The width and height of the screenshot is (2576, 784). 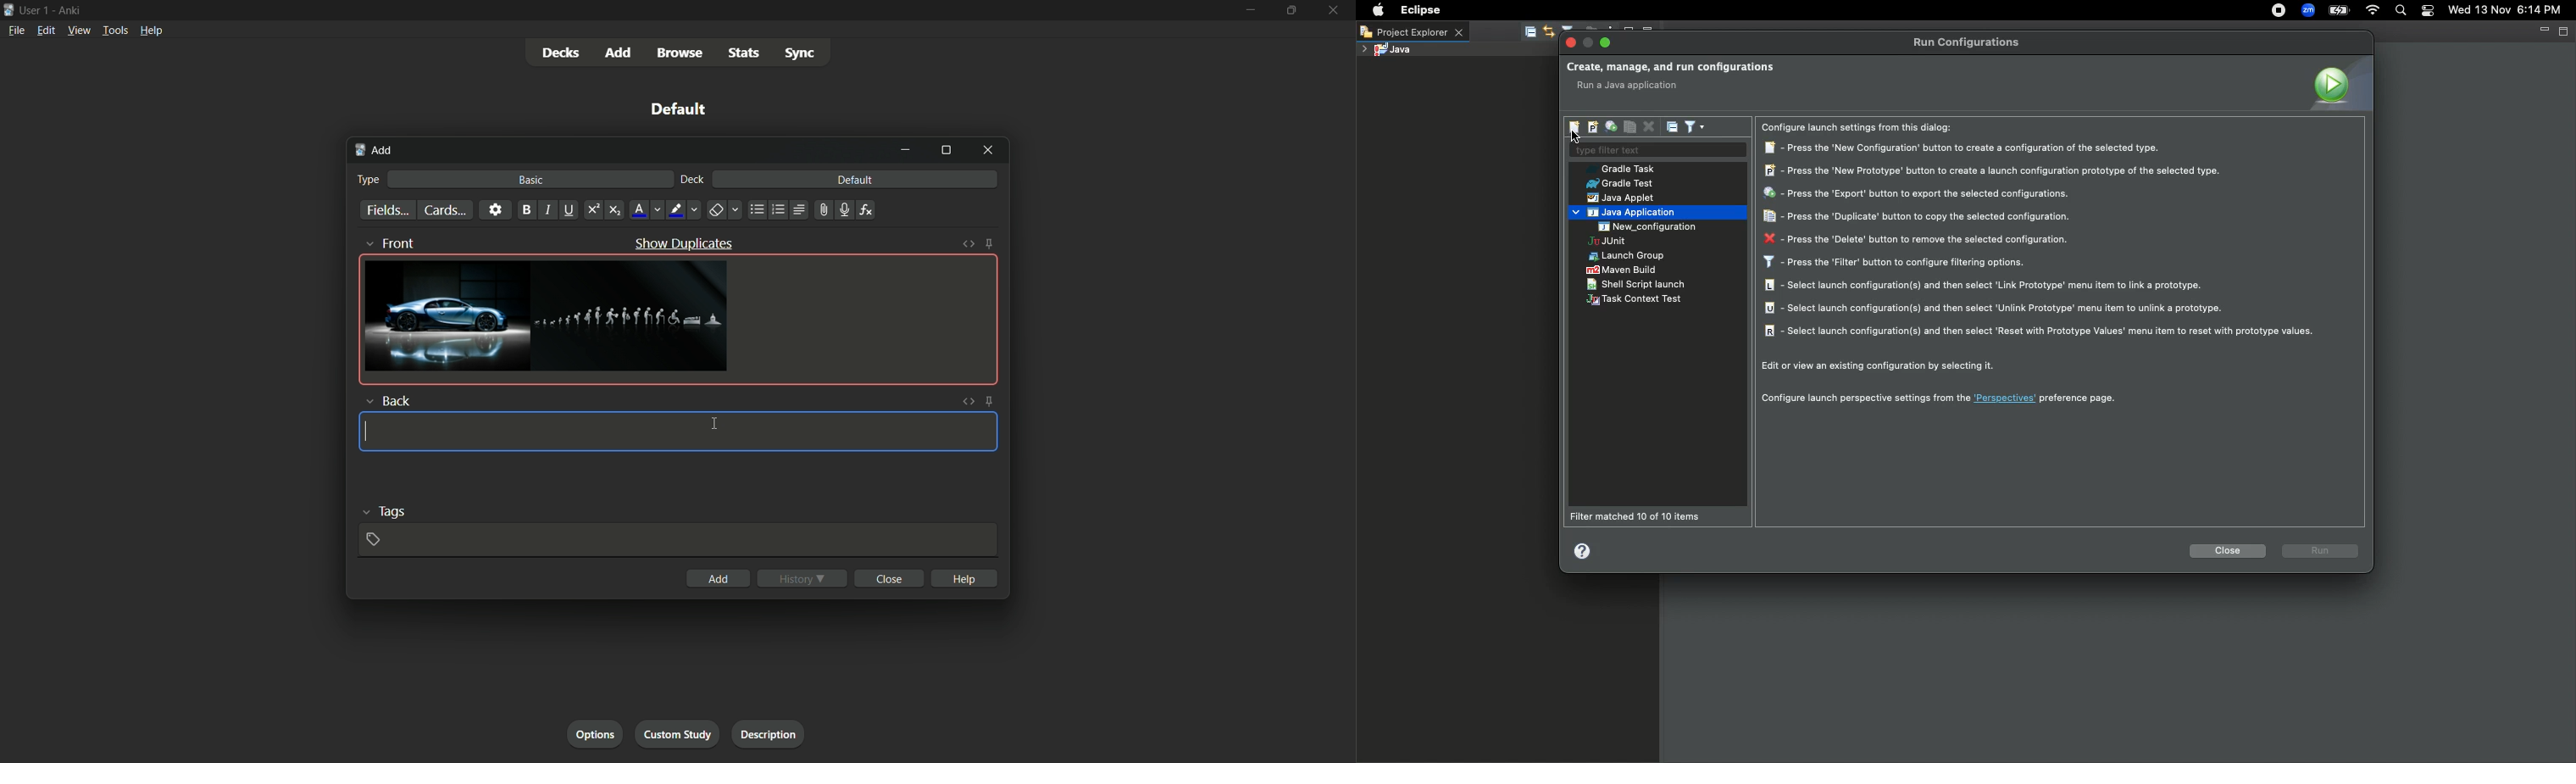 What do you see at coordinates (387, 211) in the screenshot?
I see `fields` at bounding box center [387, 211].